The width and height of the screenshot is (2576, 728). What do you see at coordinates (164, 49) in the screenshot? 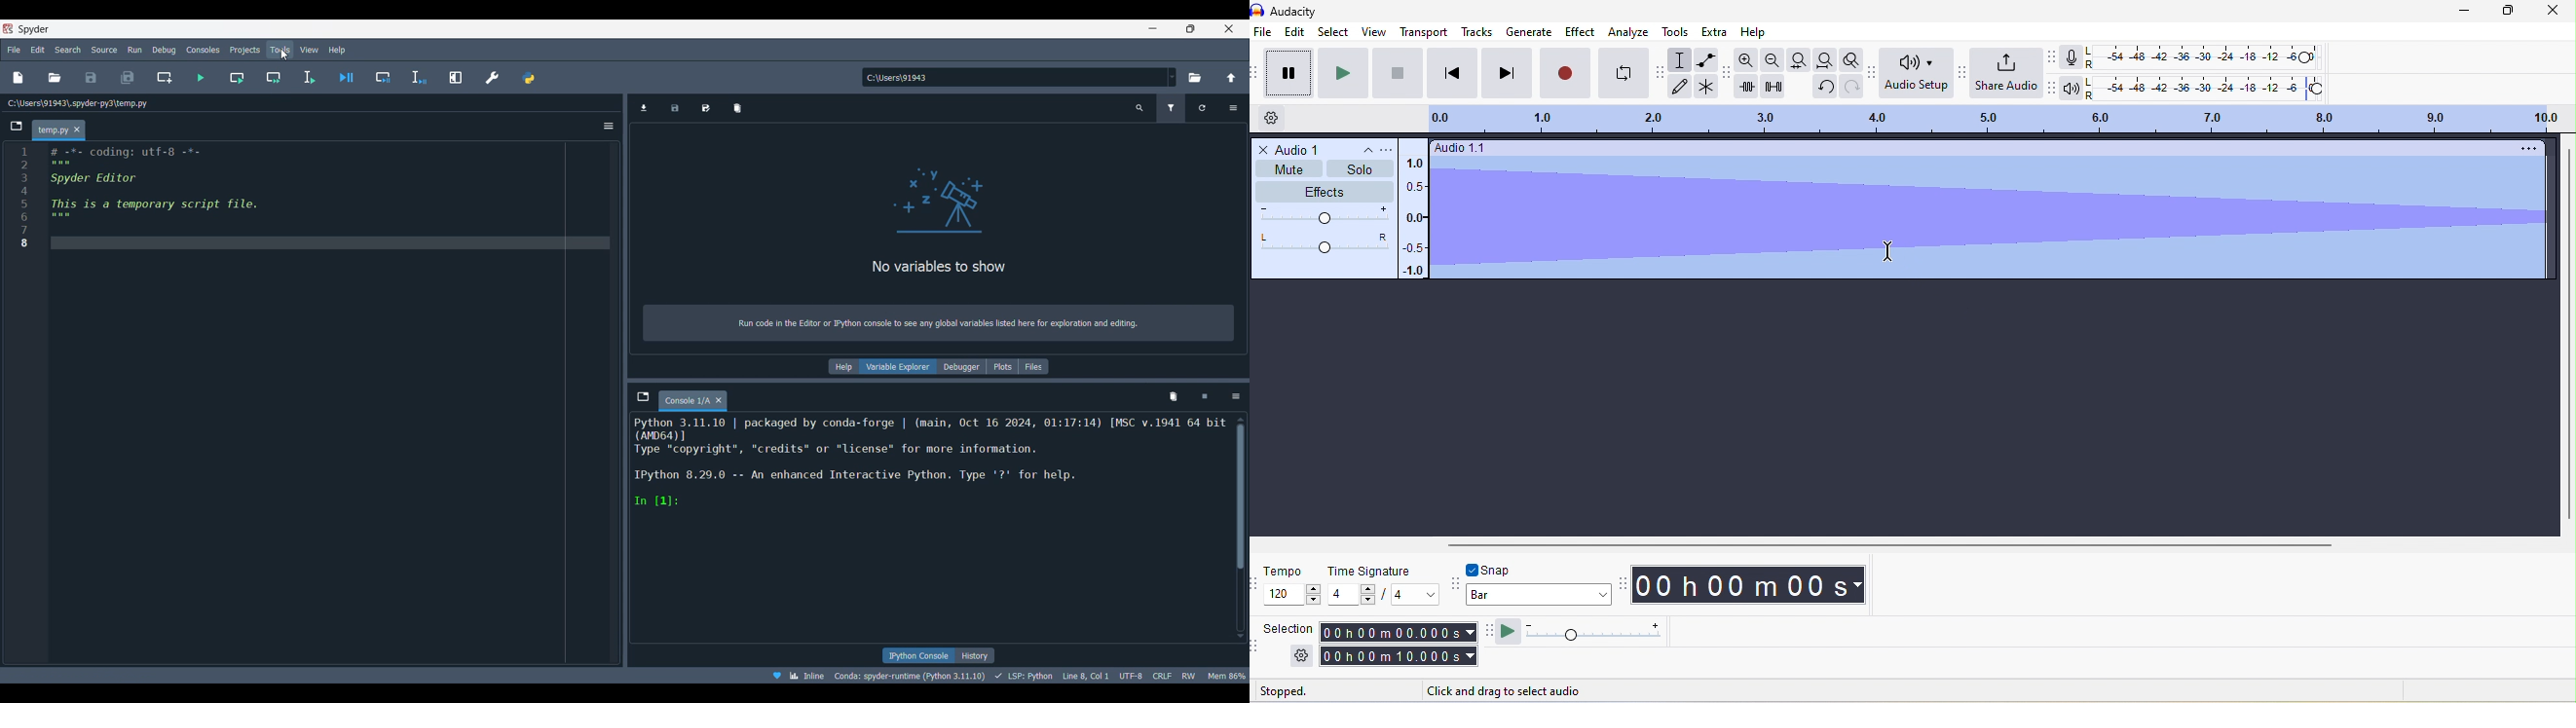
I see `Debug menu` at bounding box center [164, 49].